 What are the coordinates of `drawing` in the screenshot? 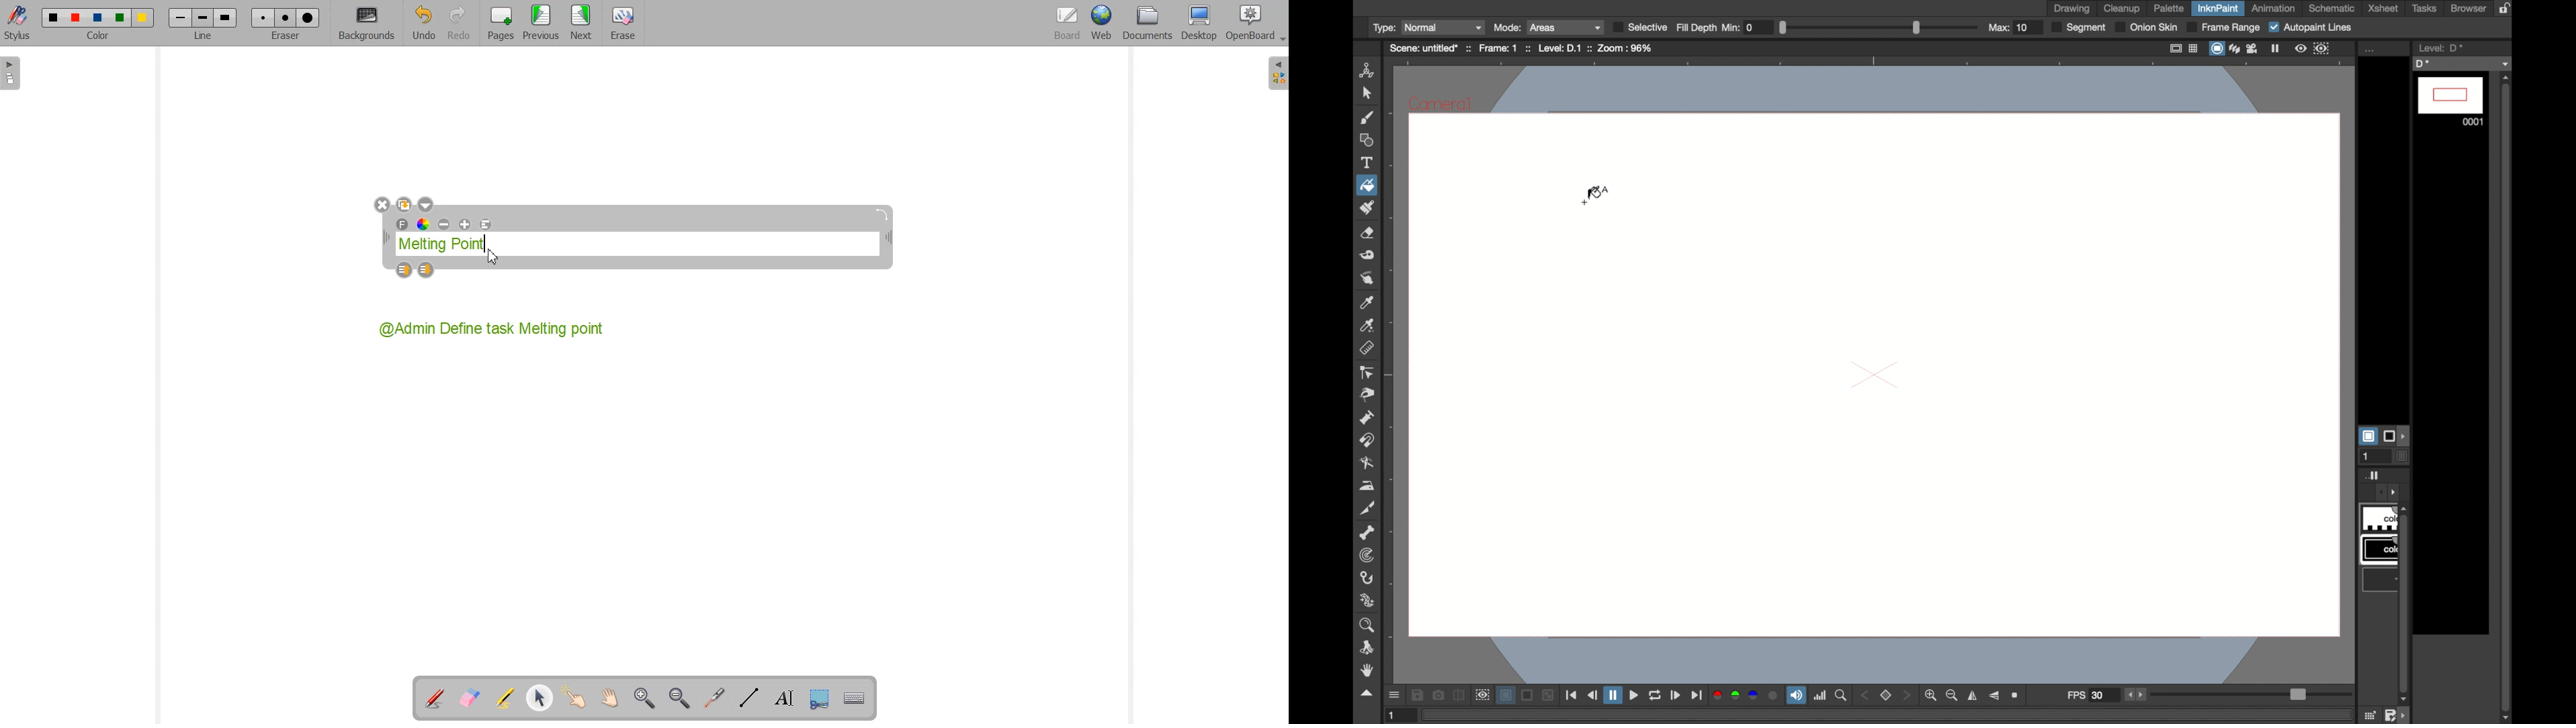 It's located at (2072, 9).